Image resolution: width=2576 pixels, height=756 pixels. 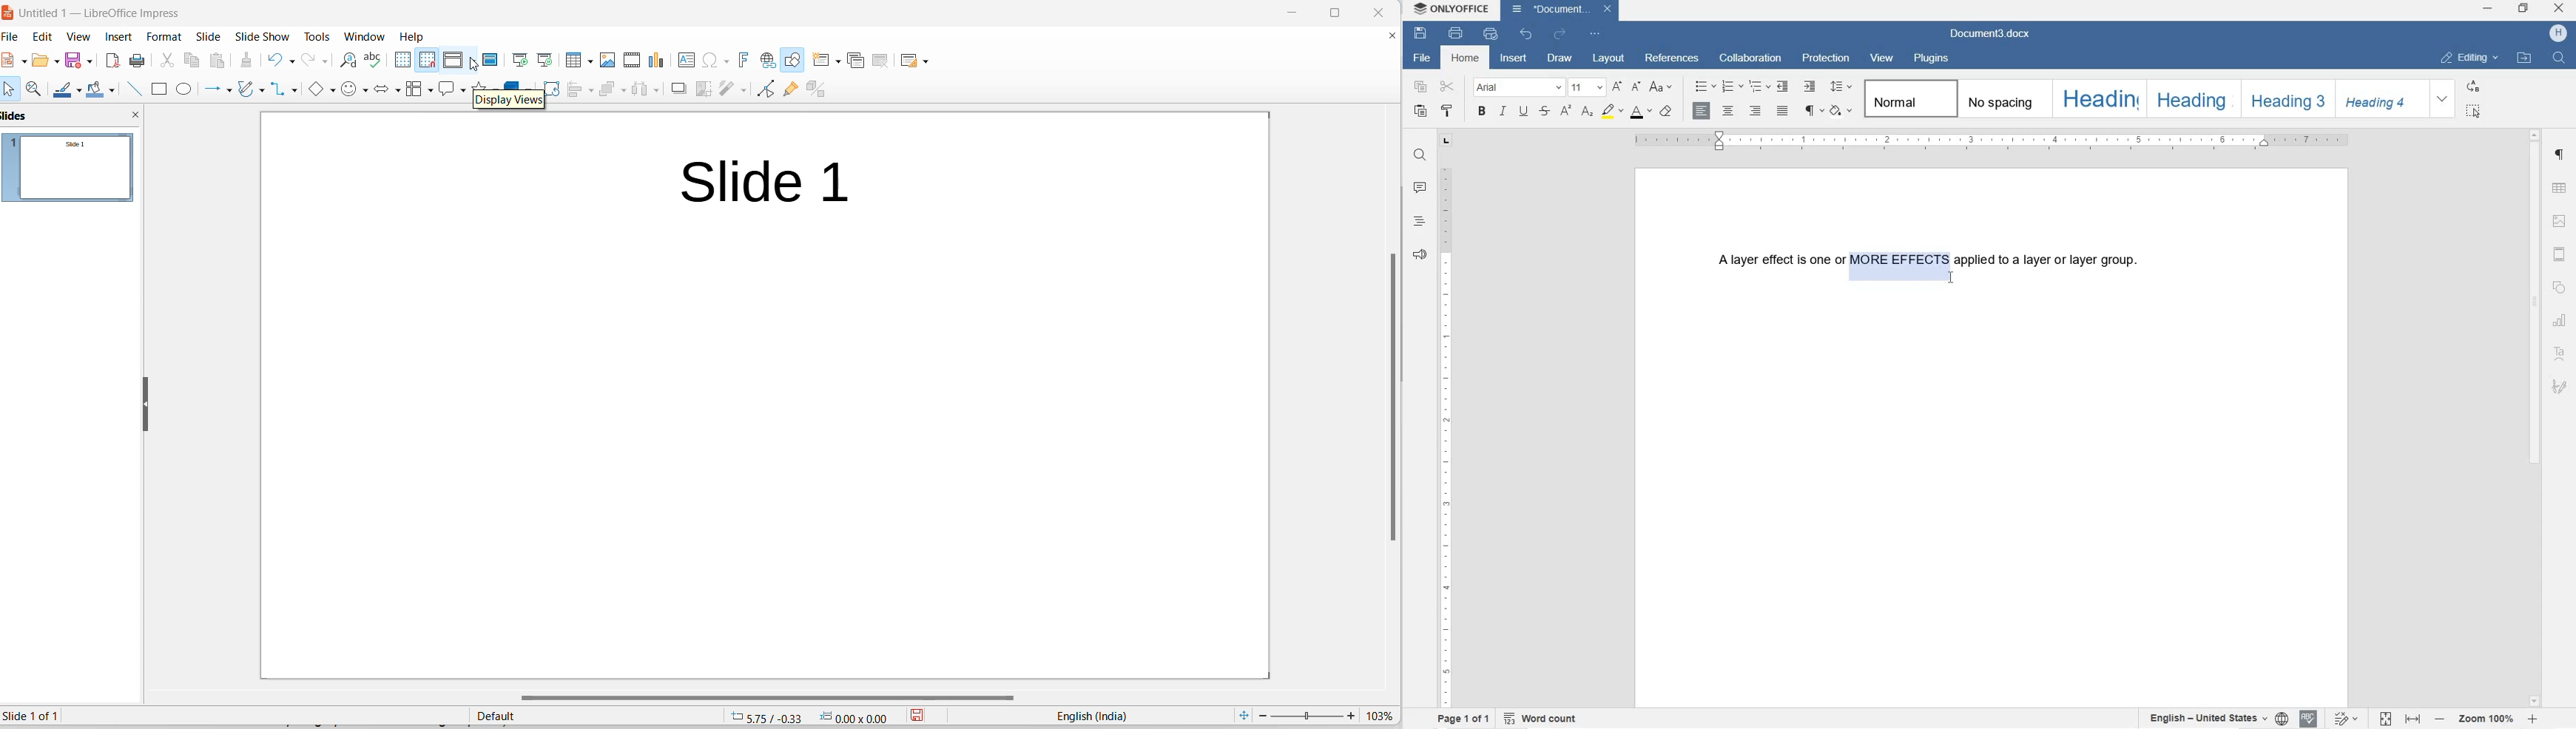 I want to click on COPY, so click(x=1422, y=87).